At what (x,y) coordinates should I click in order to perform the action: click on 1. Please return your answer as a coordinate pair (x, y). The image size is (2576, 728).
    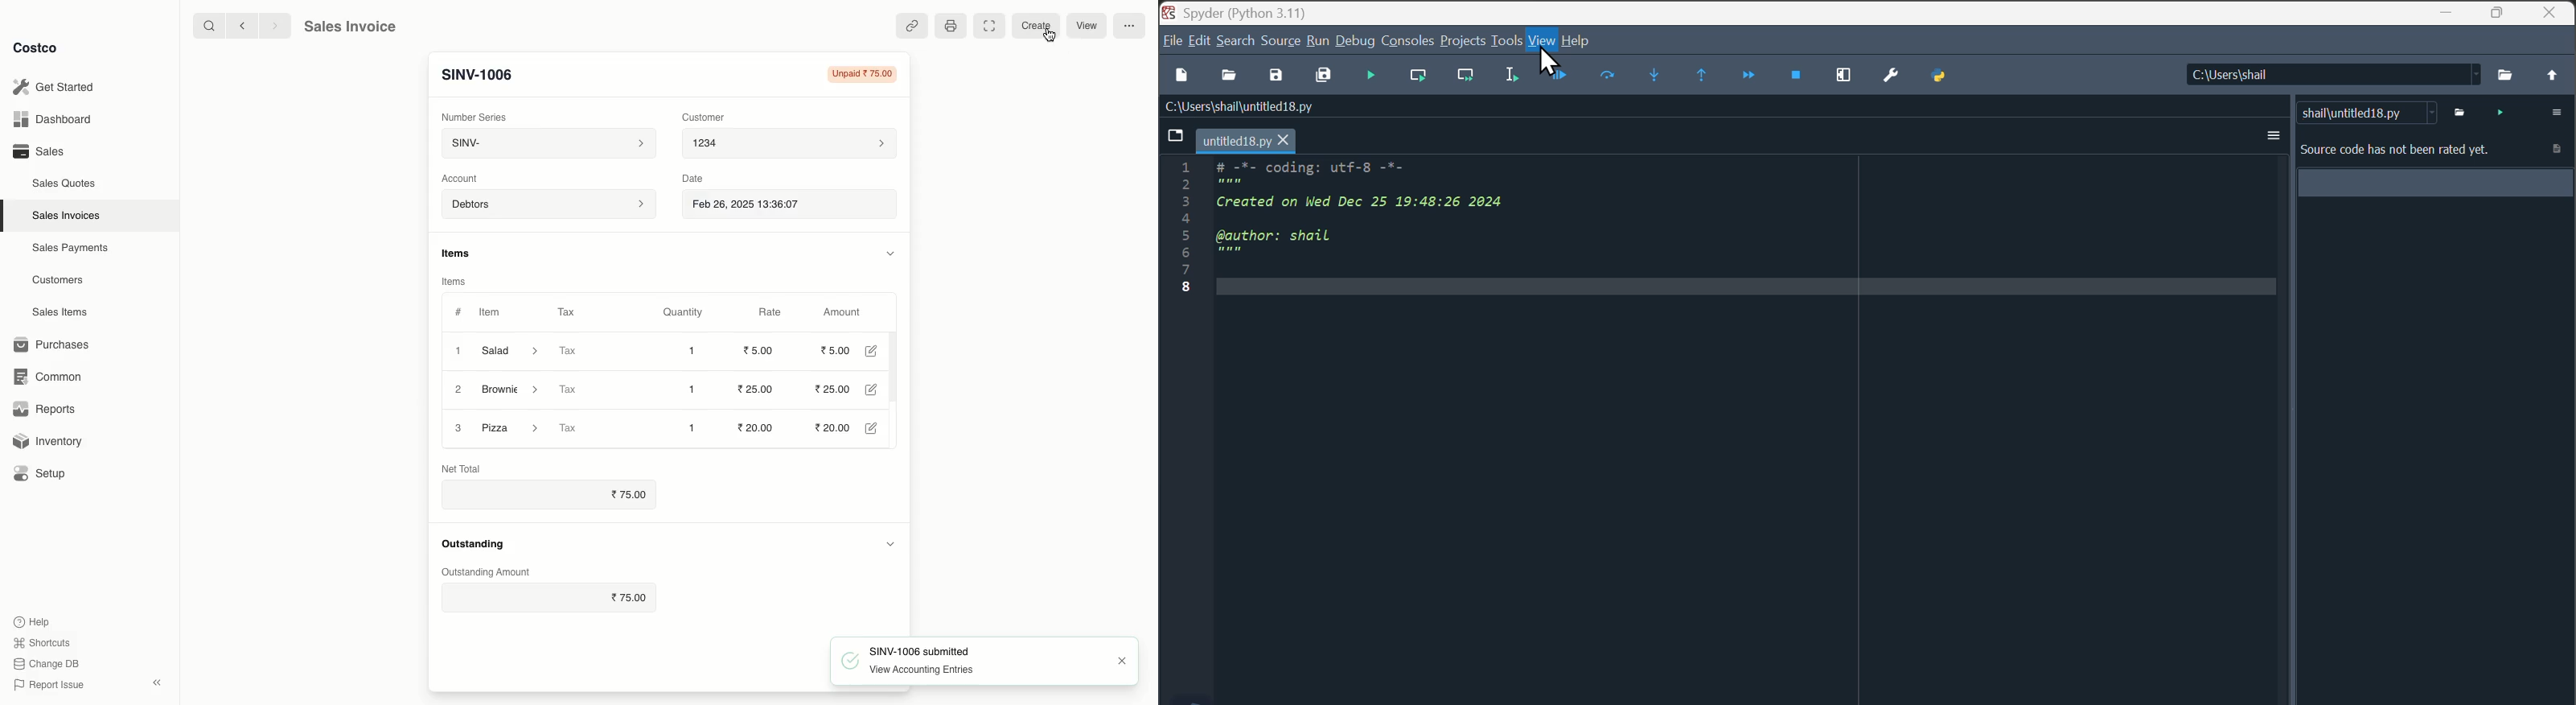
    Looking at the image, I should click on (455, 349).